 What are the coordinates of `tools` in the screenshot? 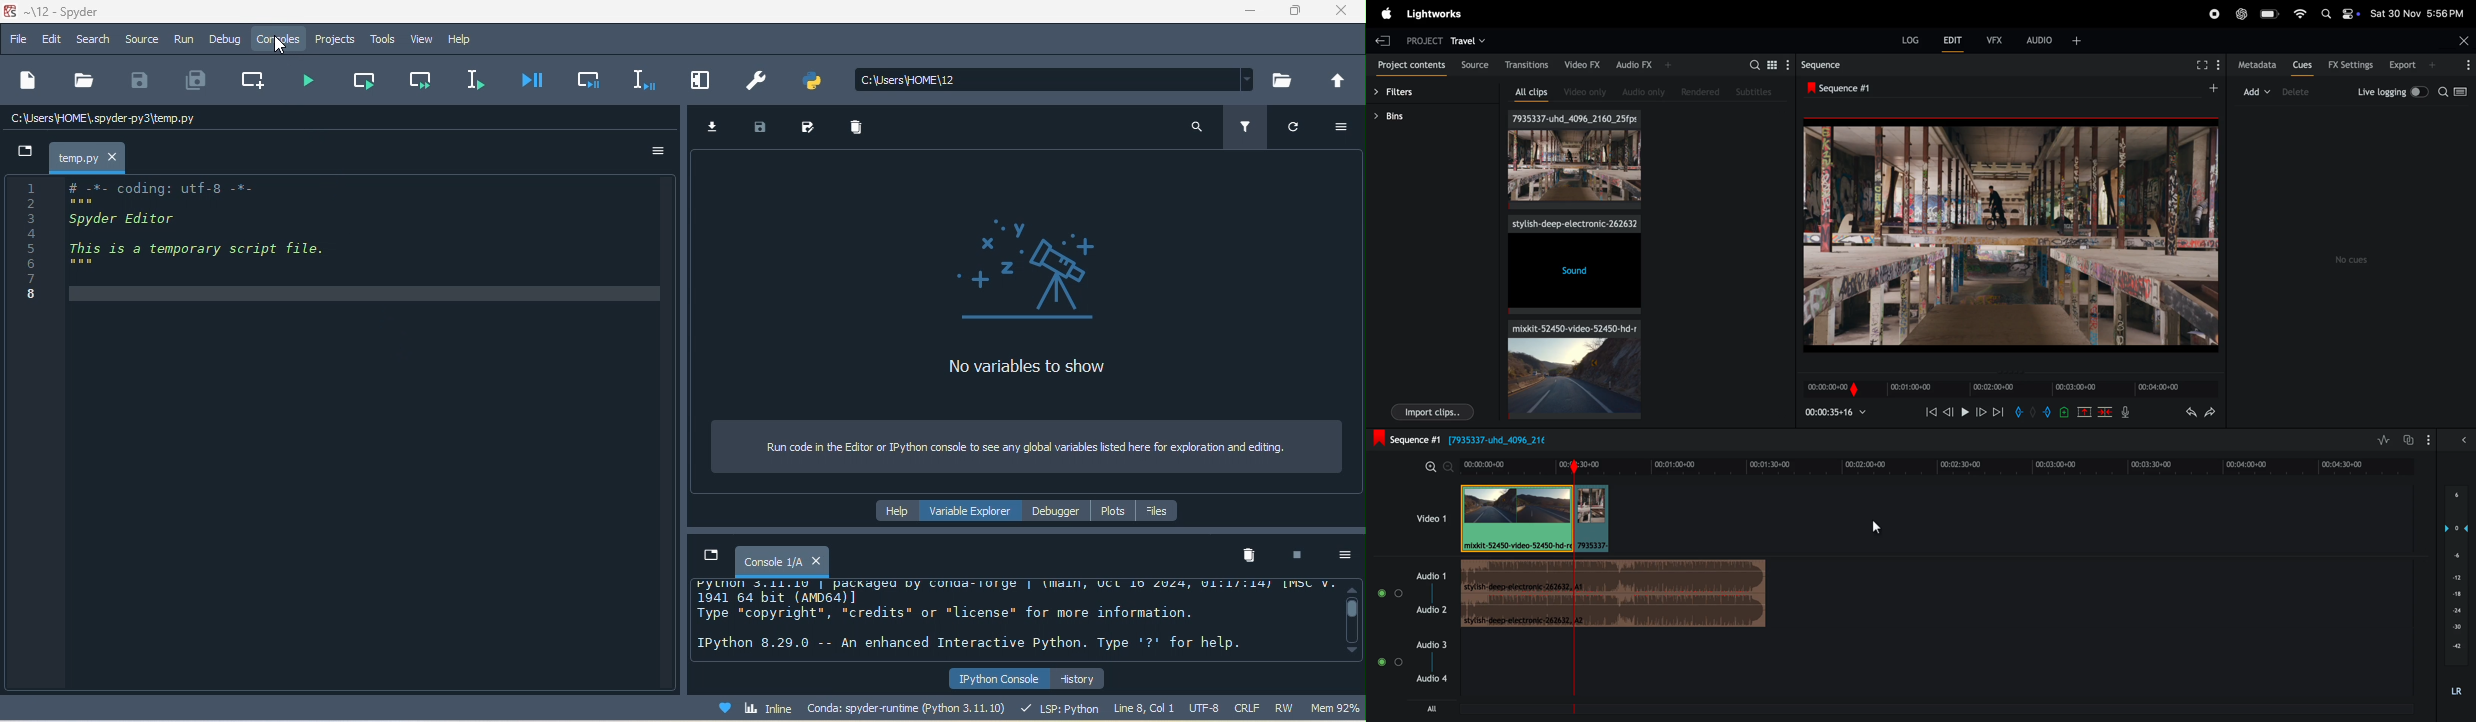 It's located at (384, 41).